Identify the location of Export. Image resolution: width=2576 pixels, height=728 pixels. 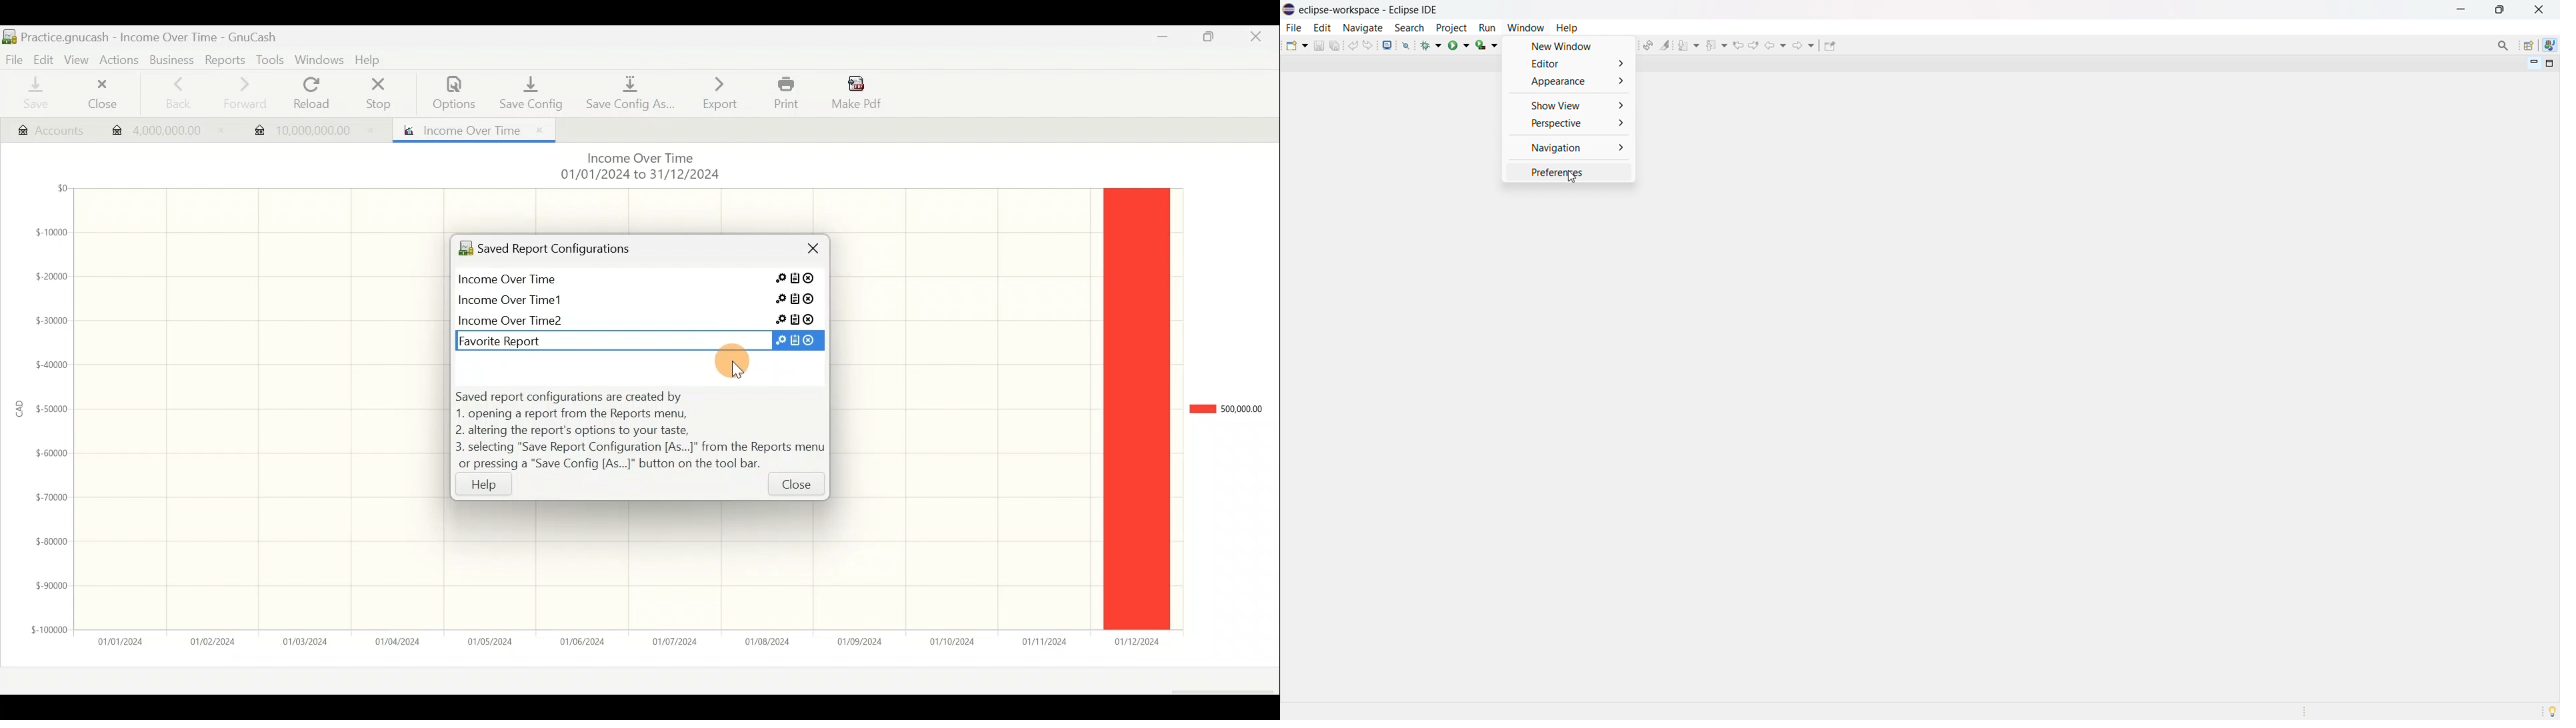
(720, 92).